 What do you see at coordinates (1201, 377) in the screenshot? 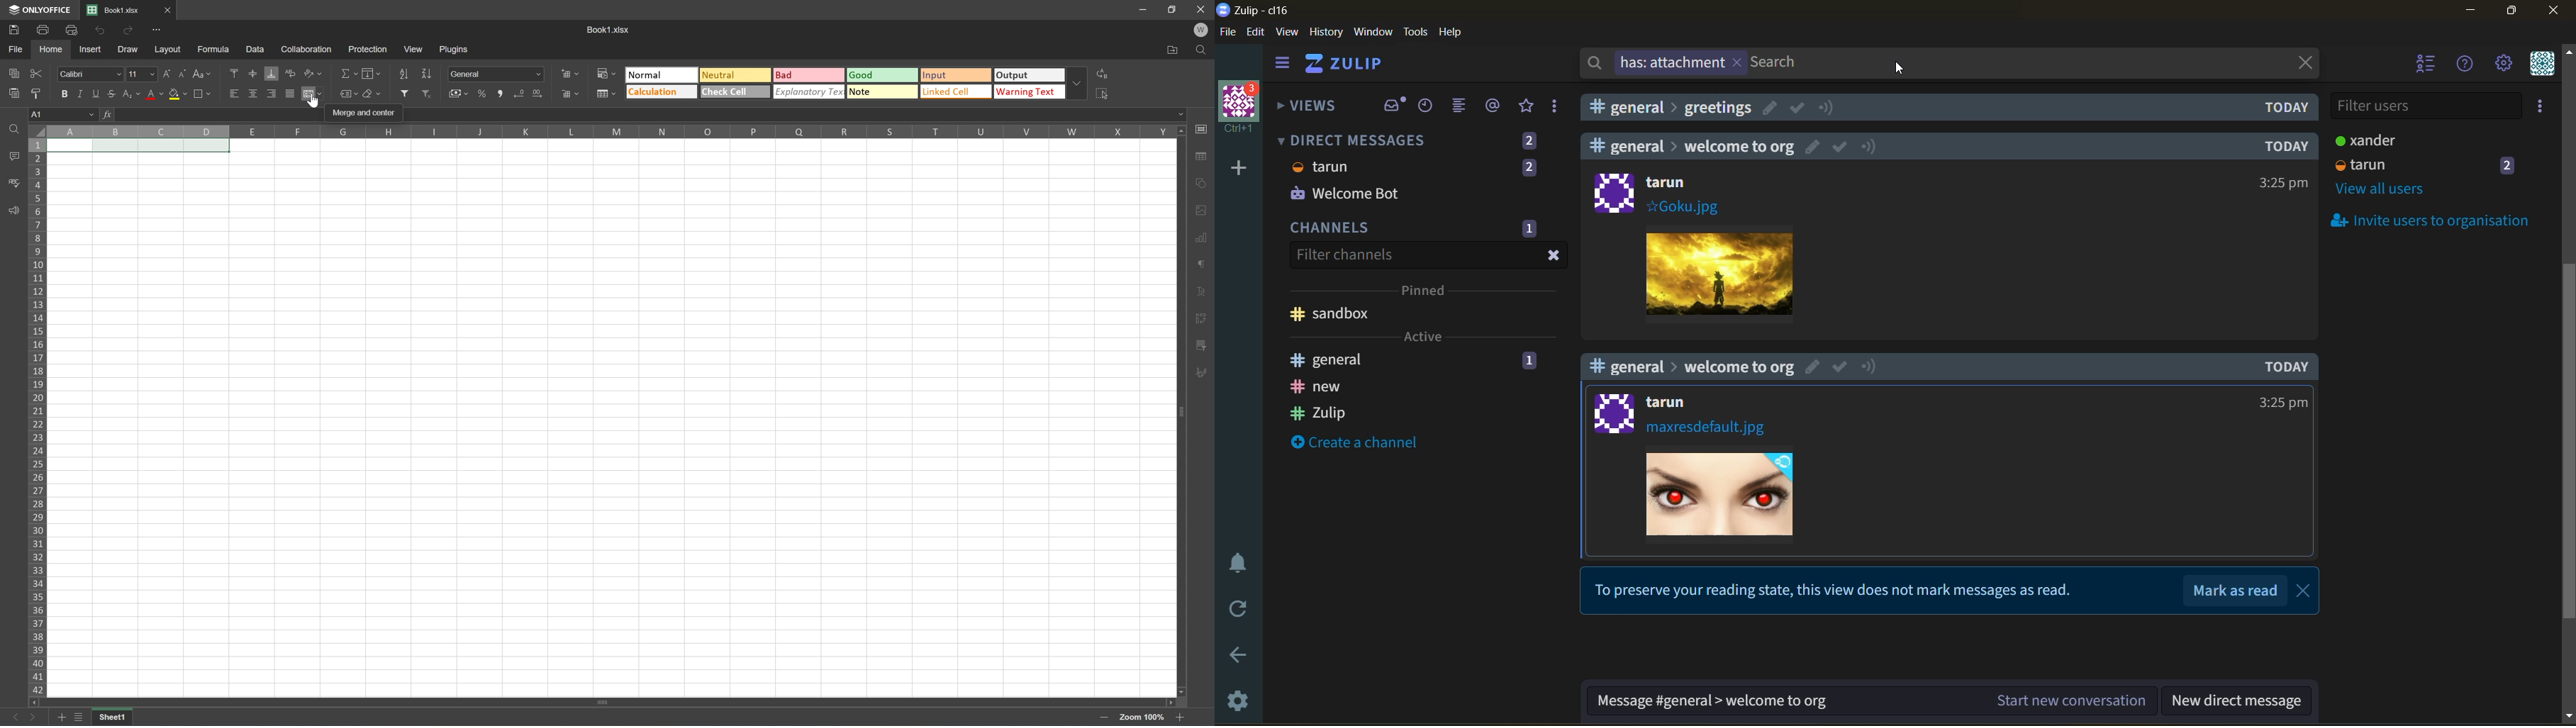
I see `Signature settings` at bounding box center [1201, 377].